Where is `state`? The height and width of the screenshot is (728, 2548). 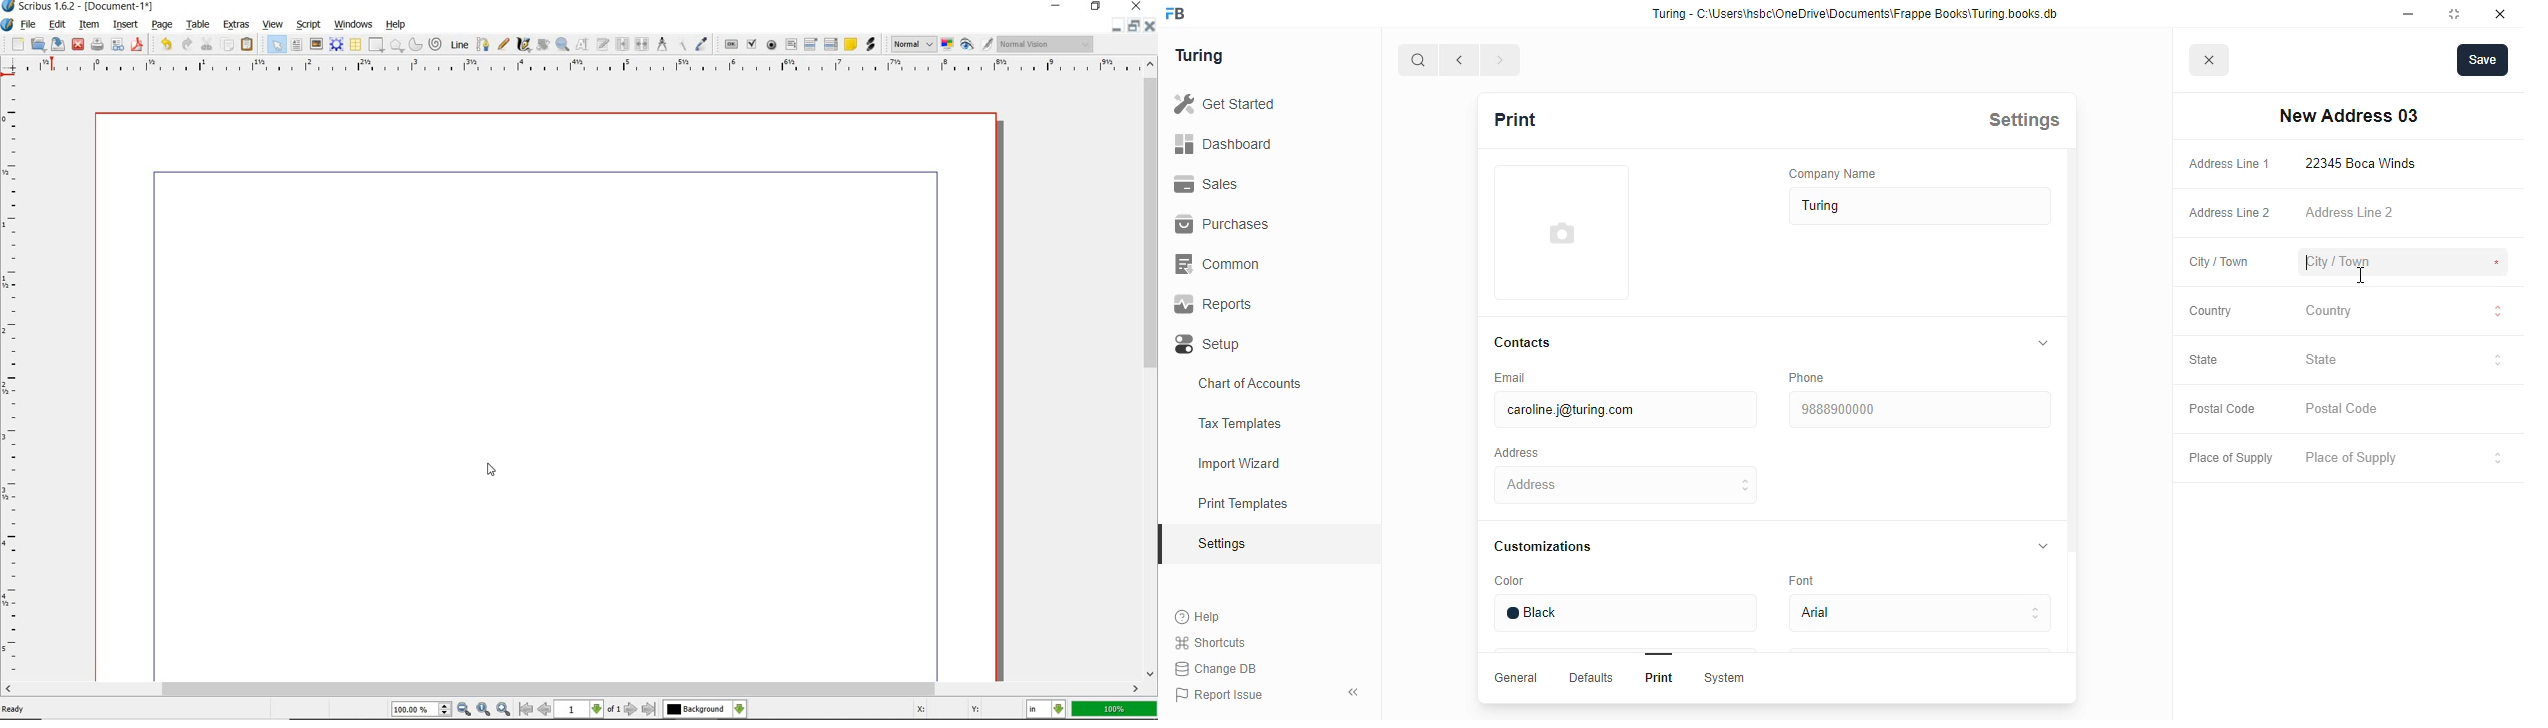 state is located at coordinates (2404, 362).